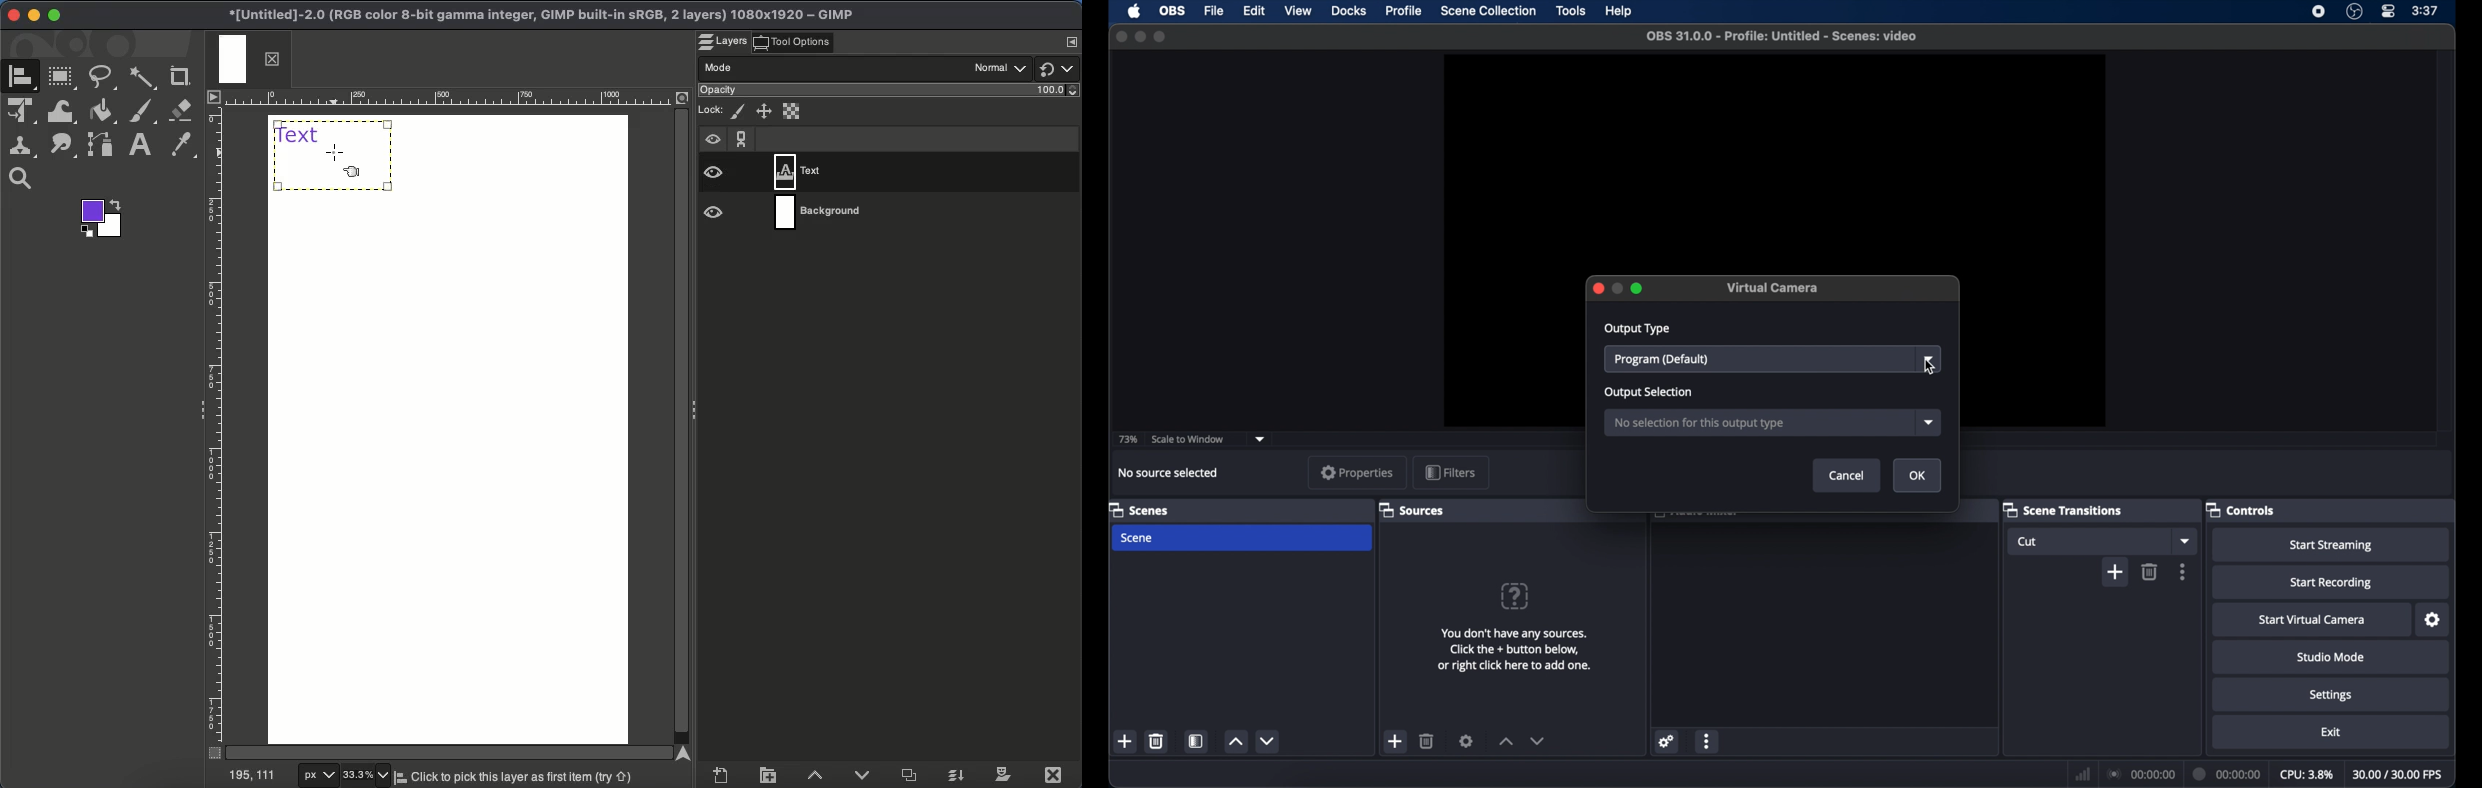 This screenshot has height=812, width=2492. Describe the element at coordinates (2331, 546) in the screenshot. I see `start streaming` at that location.